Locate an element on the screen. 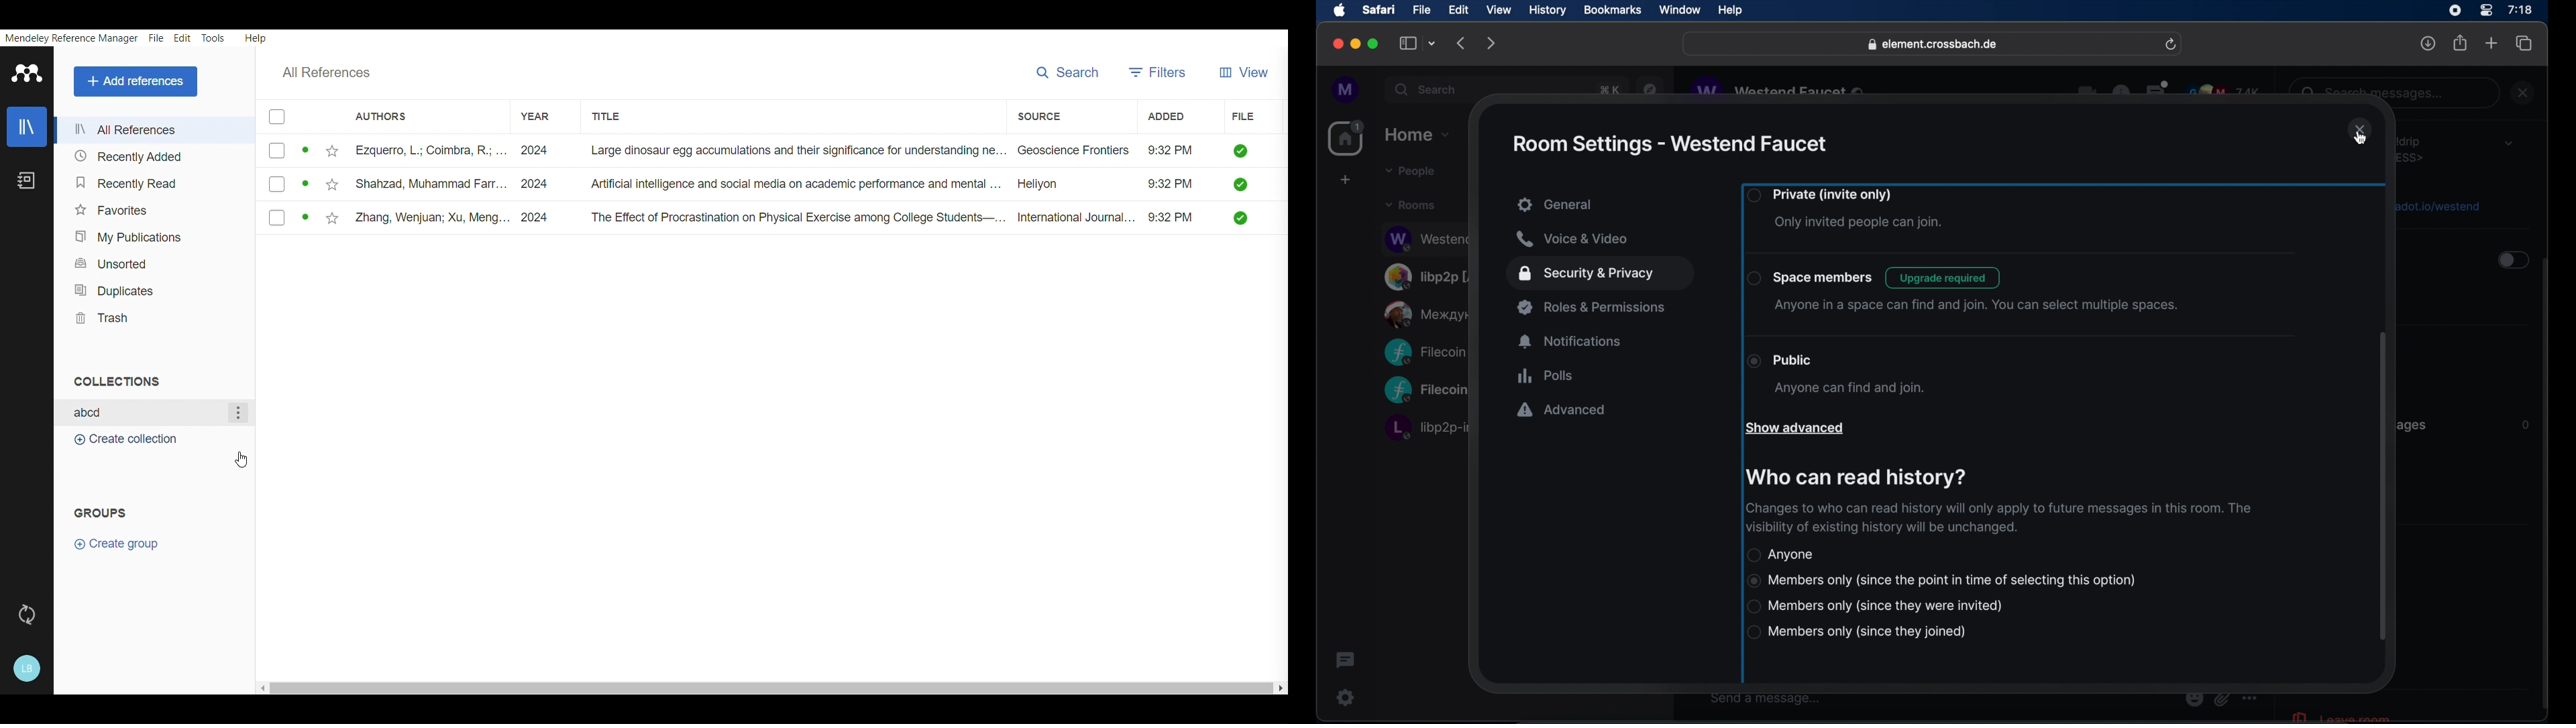  YEAR is located at coordinates (530, 111).